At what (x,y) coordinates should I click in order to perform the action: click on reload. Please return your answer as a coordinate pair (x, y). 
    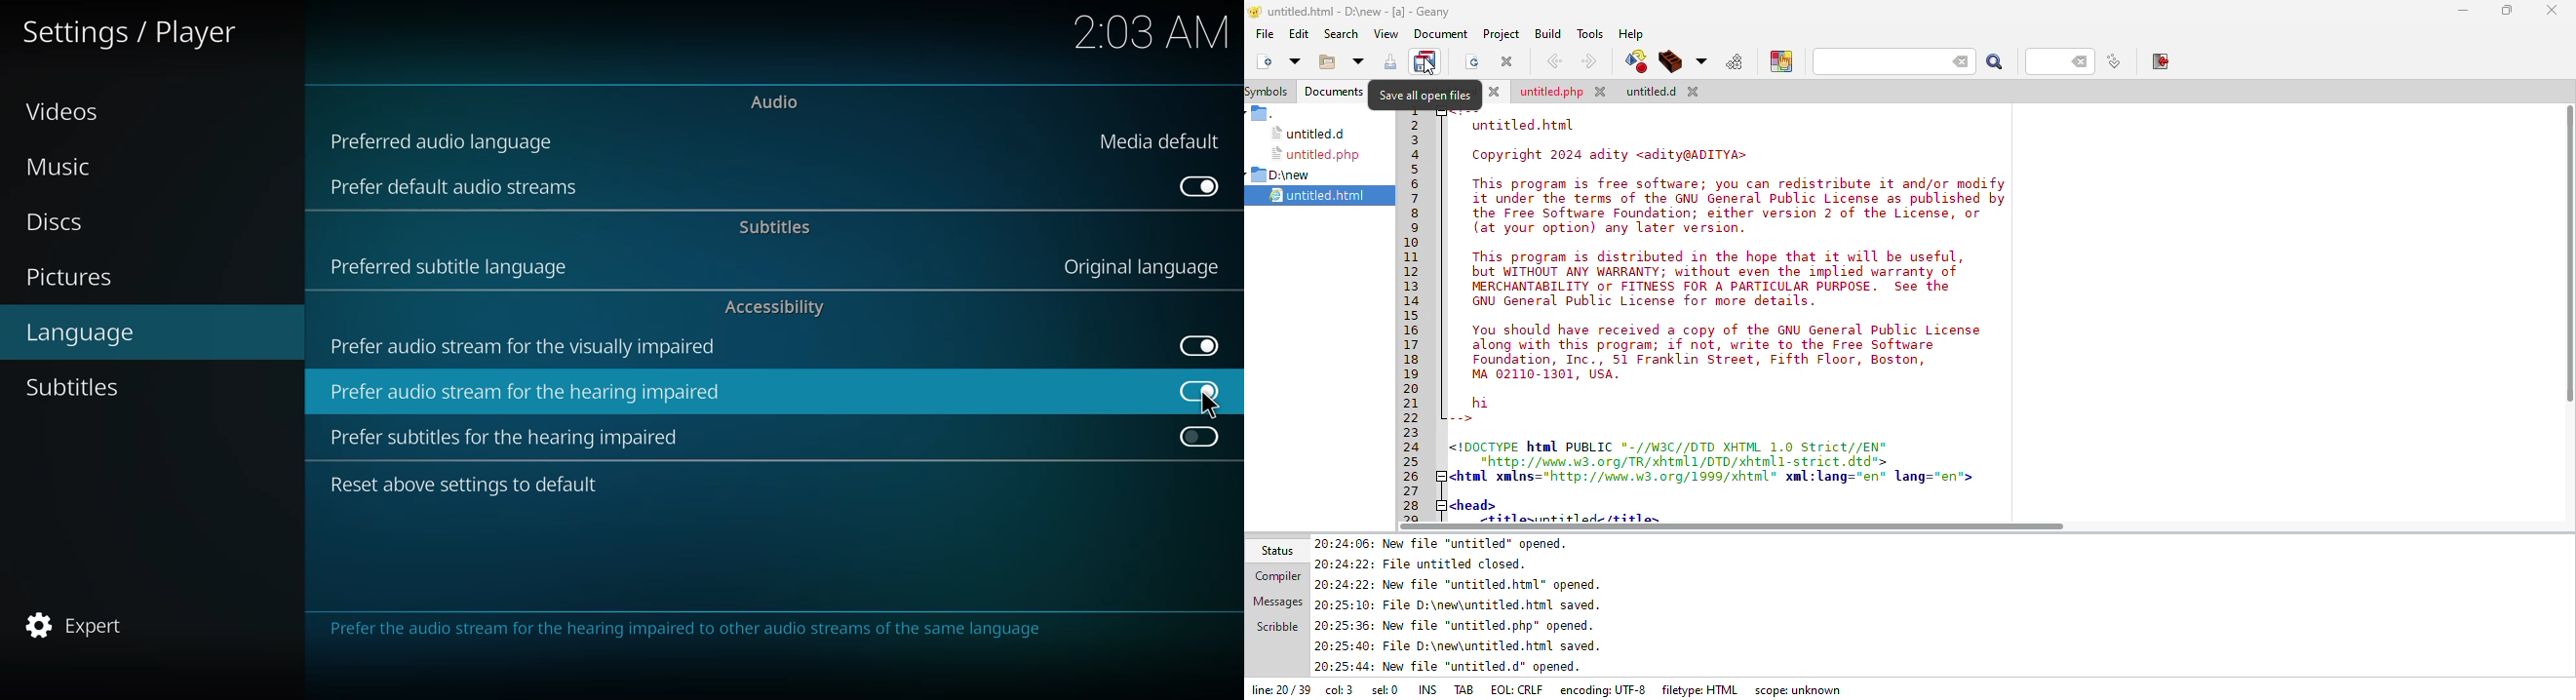
    Looking at the image, I should click on (1471, 62).